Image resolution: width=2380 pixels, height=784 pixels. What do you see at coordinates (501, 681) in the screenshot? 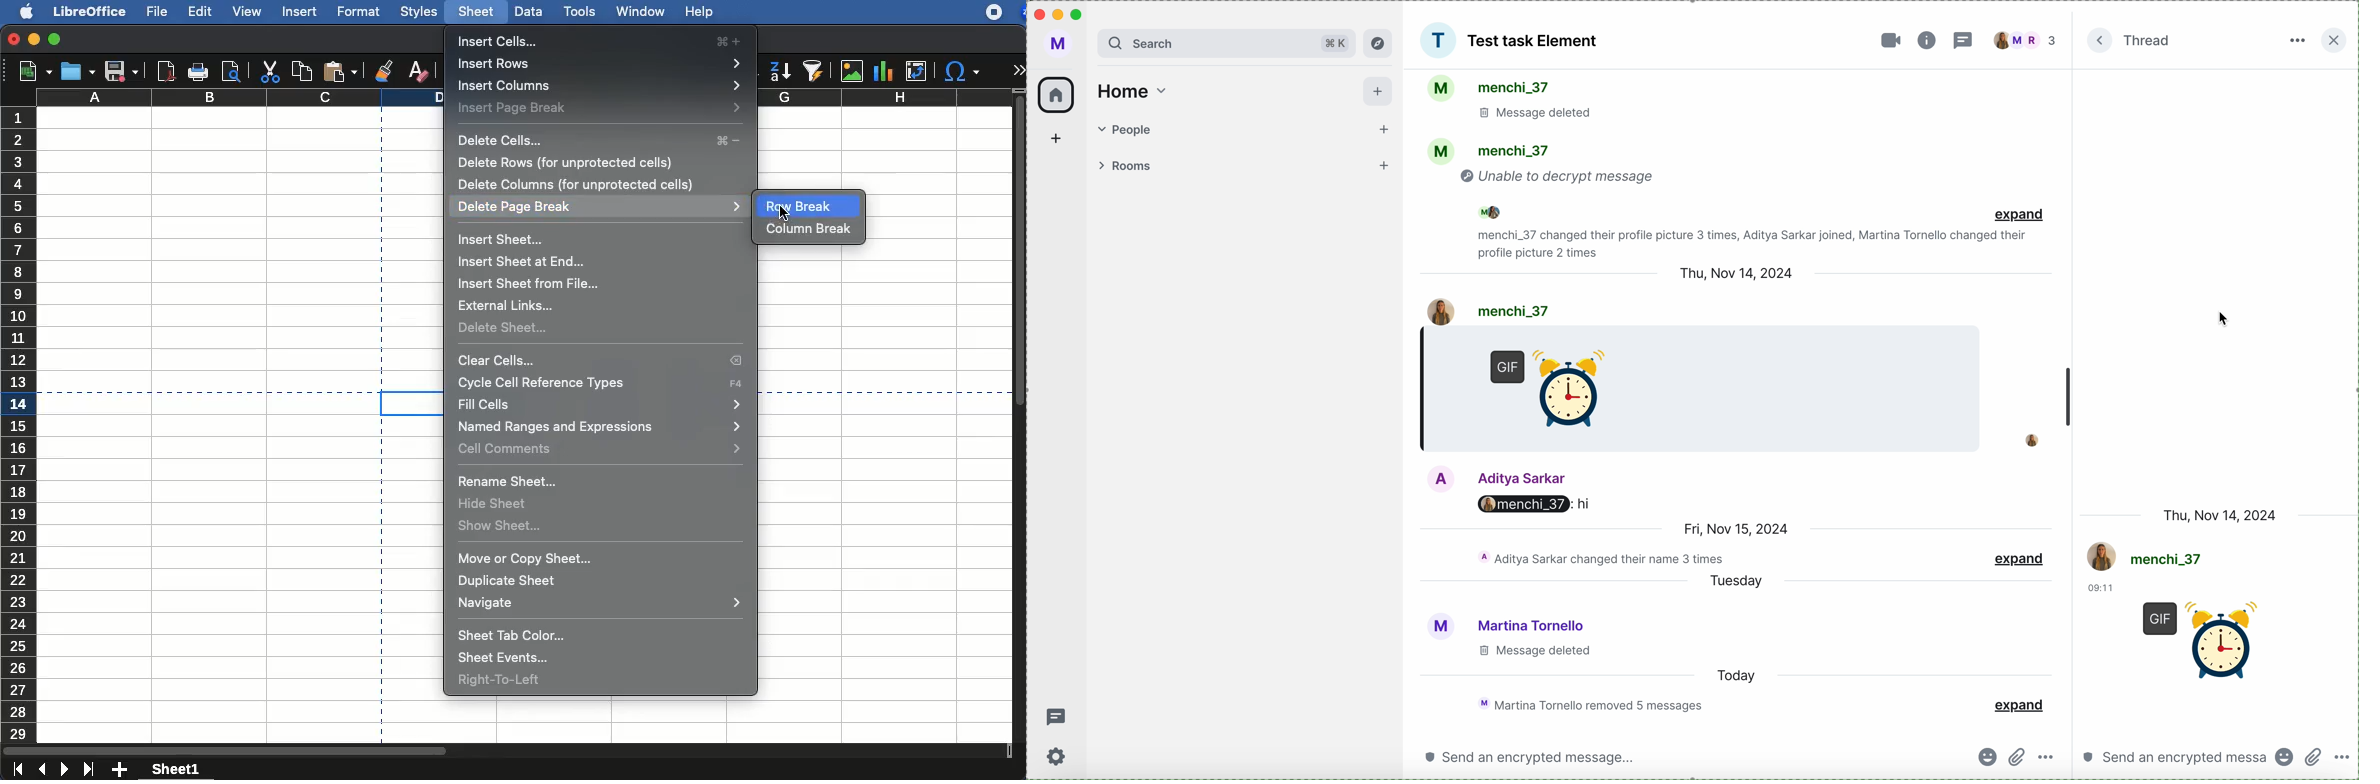
I see `right to left` at bounding box center [501, 681].